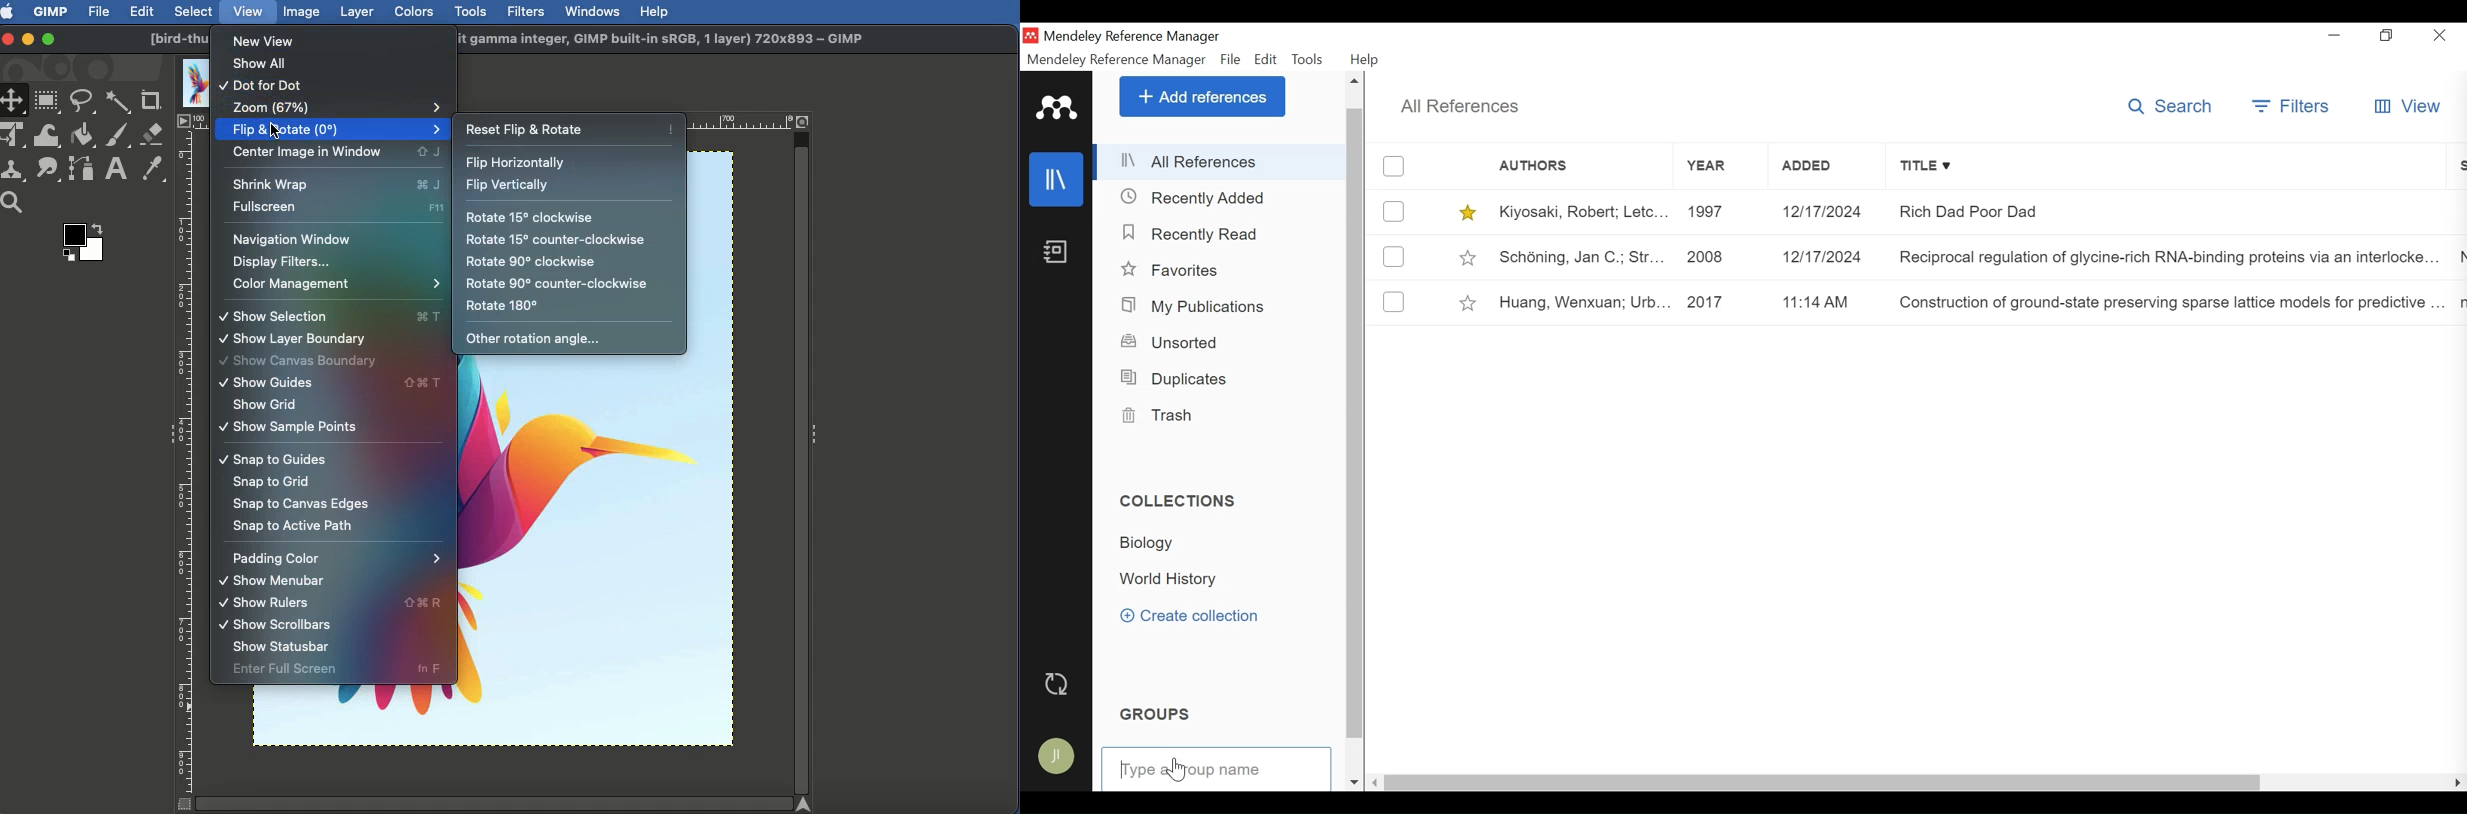 Image resolution: width=2492 pixels, height=840 pixels. What do you see at coordinates (1117, 60) in the screenshot?
I see `Mendeley Reference Manager` at bounding box center [1117, 60].